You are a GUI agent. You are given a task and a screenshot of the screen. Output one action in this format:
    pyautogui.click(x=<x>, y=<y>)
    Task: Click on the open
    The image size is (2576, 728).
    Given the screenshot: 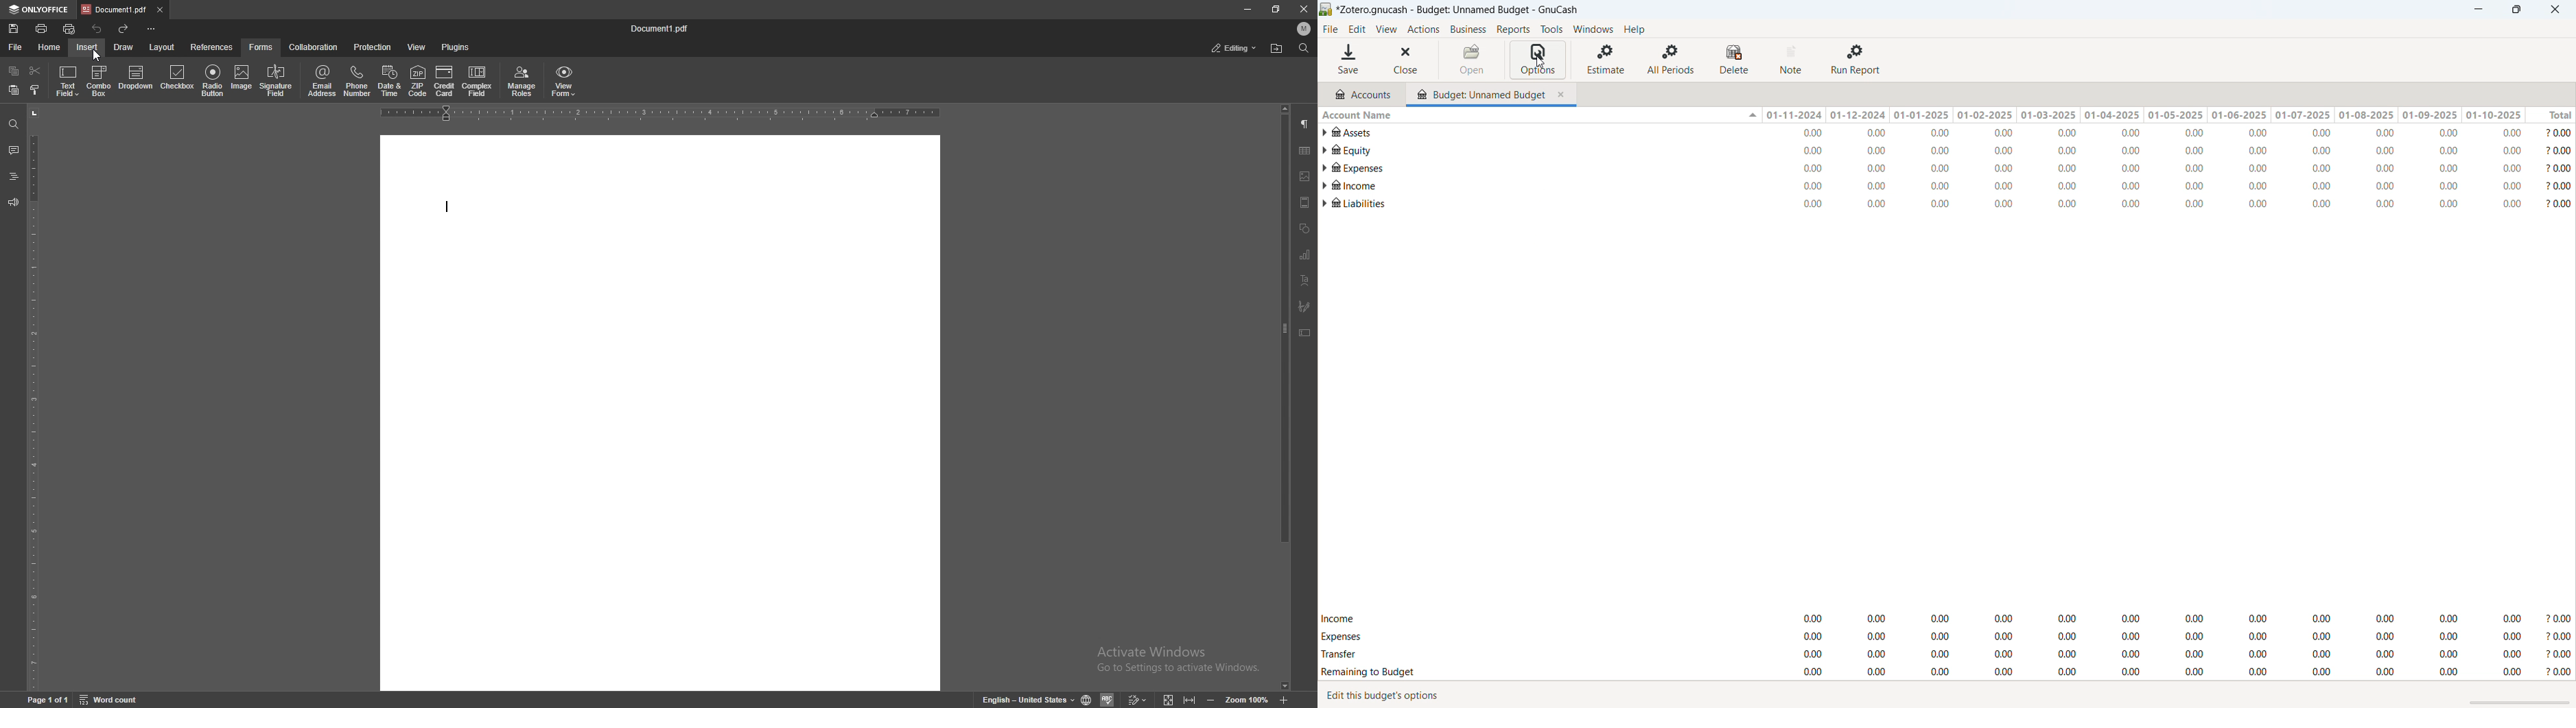 What is the action you would take?
    pyautogui.click(x=1472, y=60)
    